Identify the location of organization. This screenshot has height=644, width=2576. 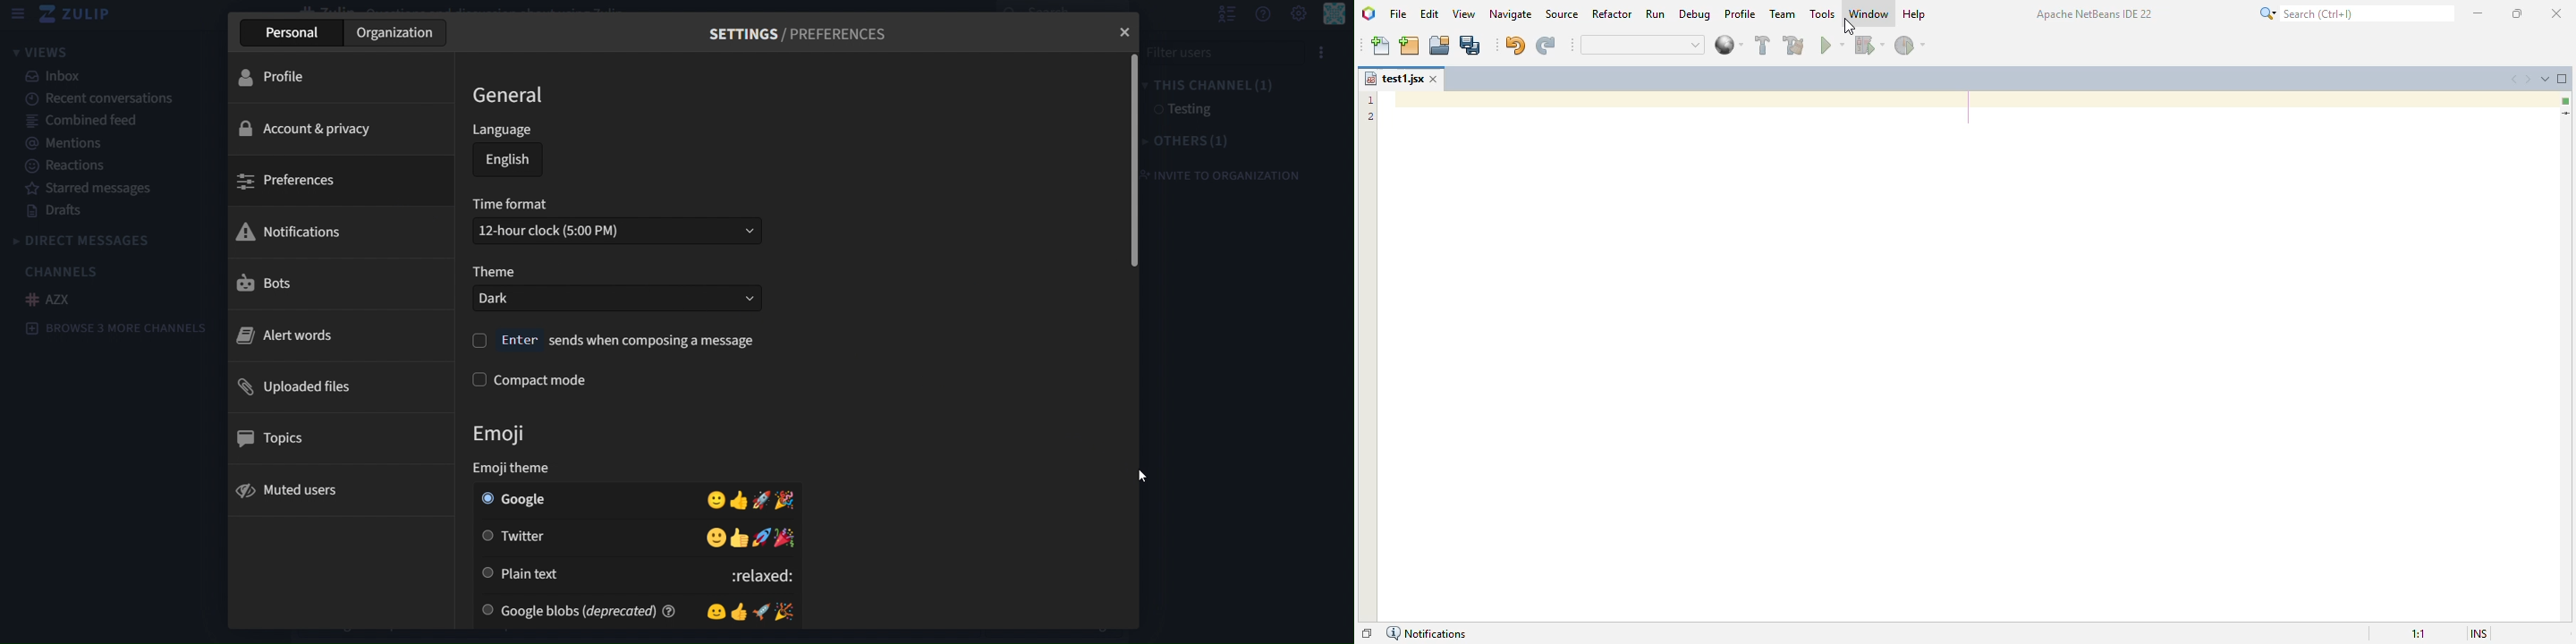
(396, 34).